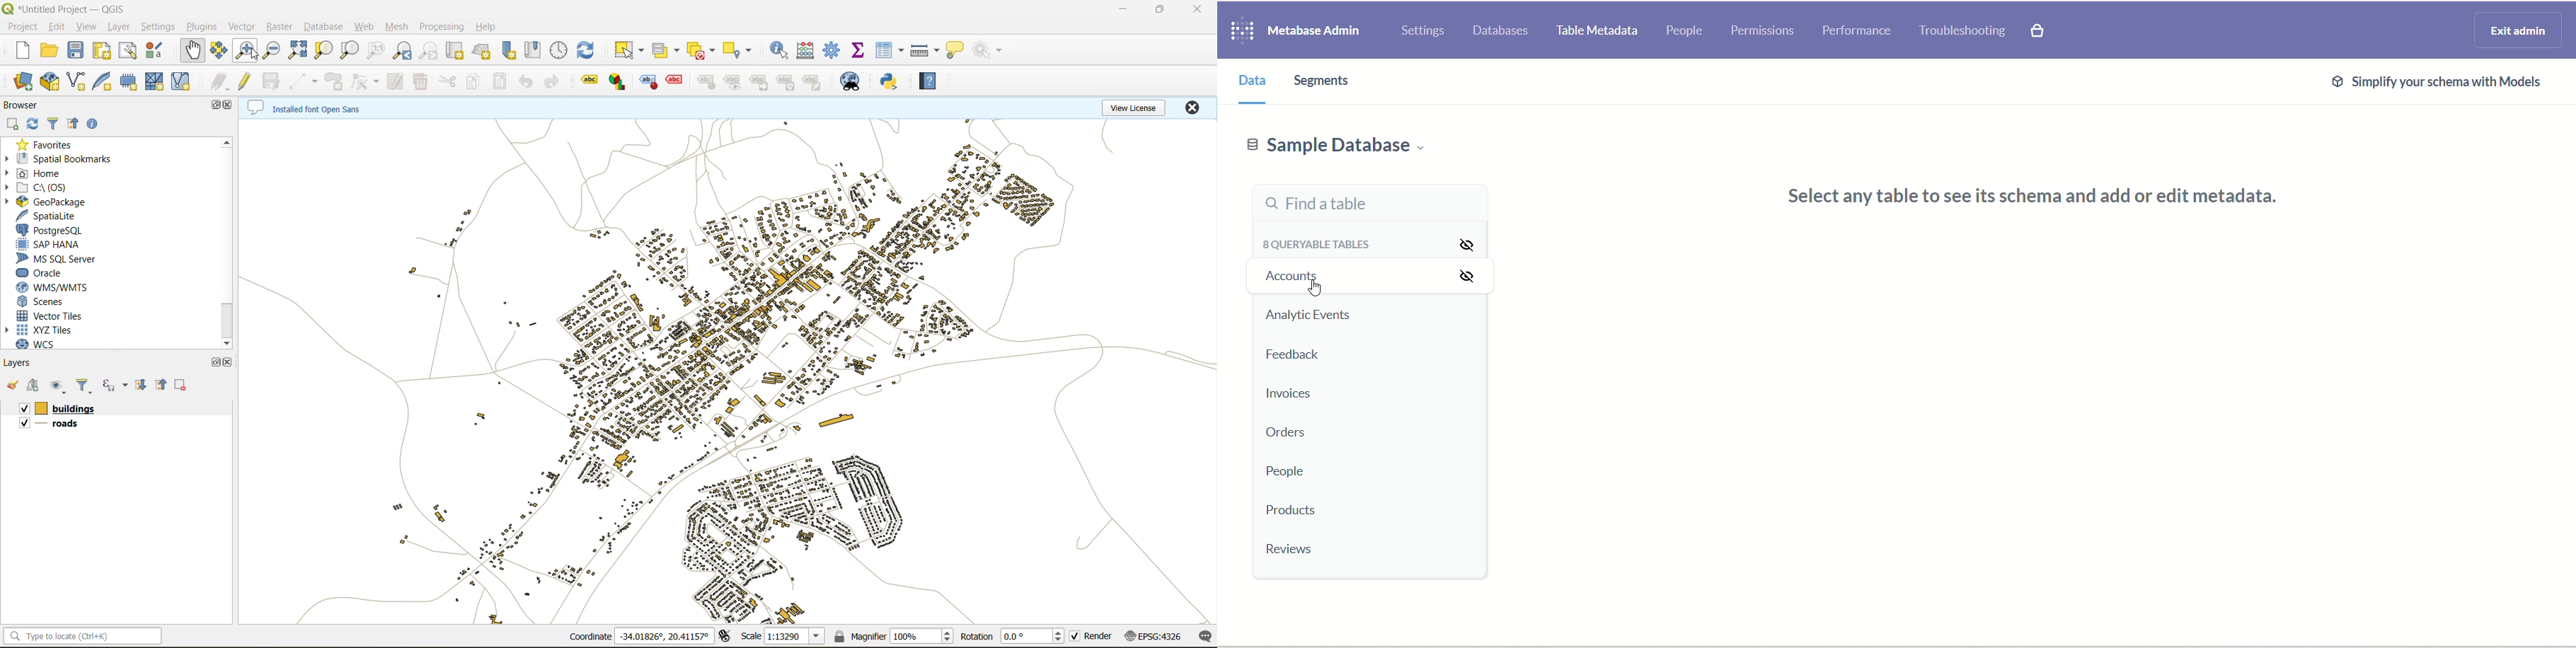  I want to click on maximize, so click(216, 105).